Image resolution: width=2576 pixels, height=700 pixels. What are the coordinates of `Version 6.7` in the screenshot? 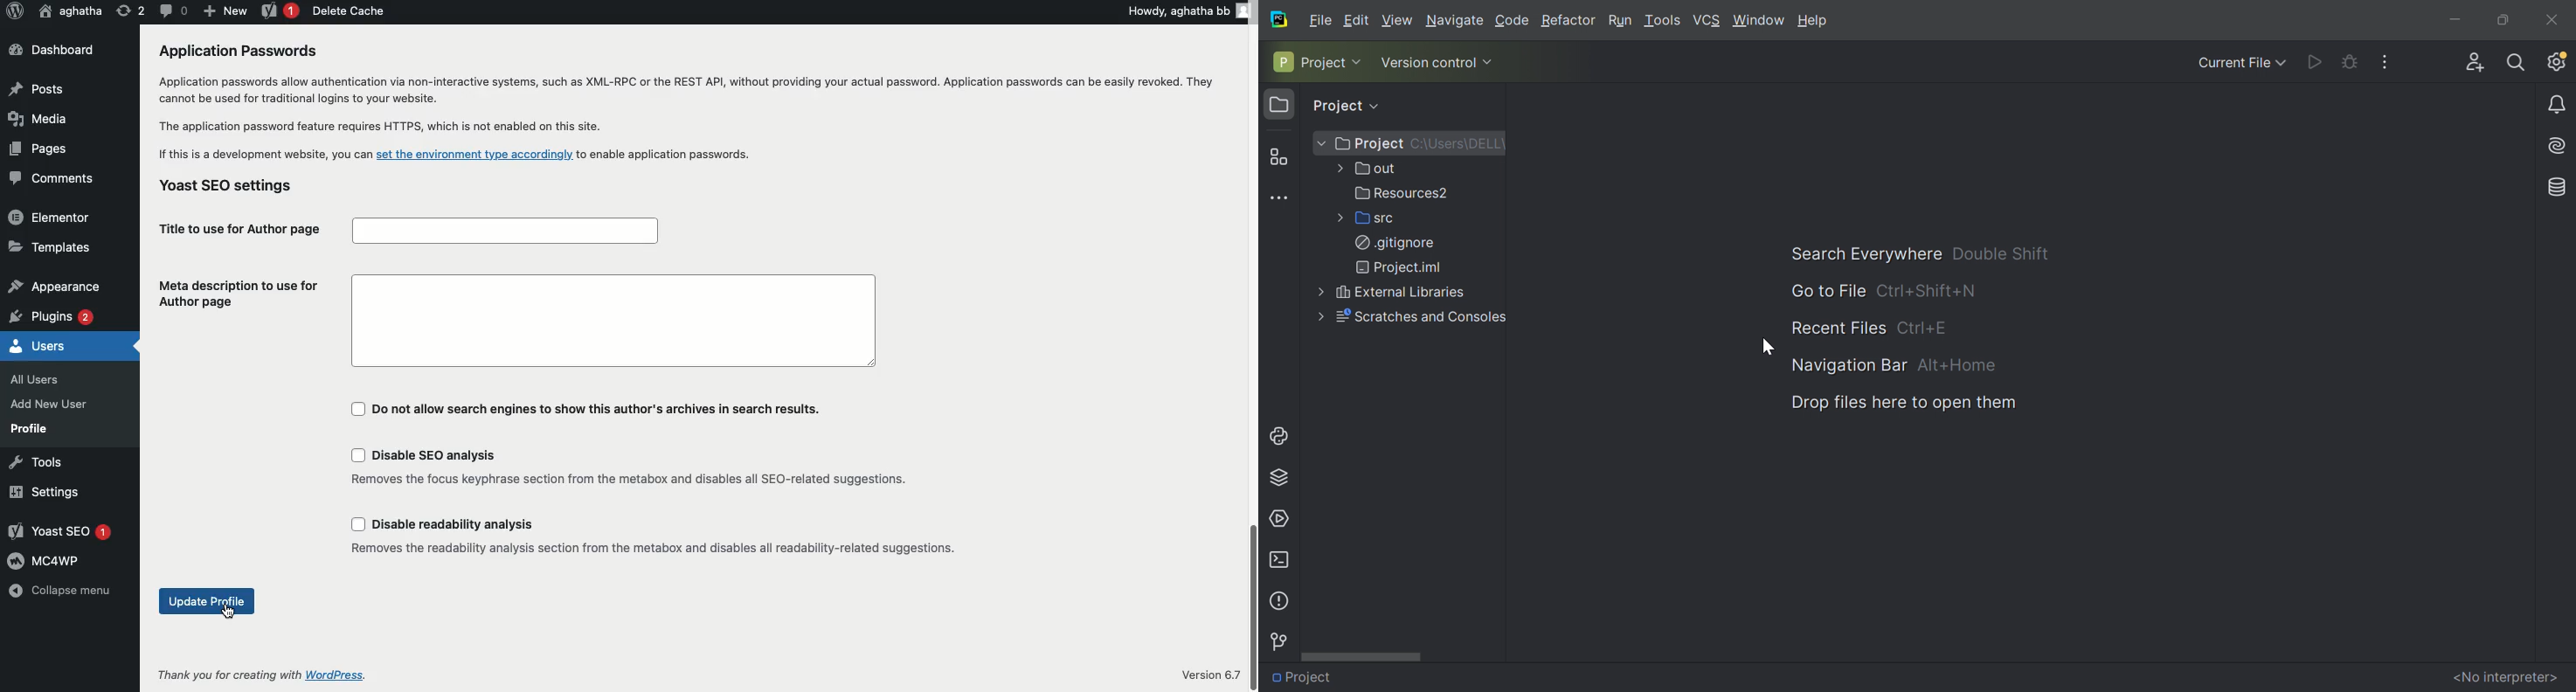 It's located at (1208, 670).